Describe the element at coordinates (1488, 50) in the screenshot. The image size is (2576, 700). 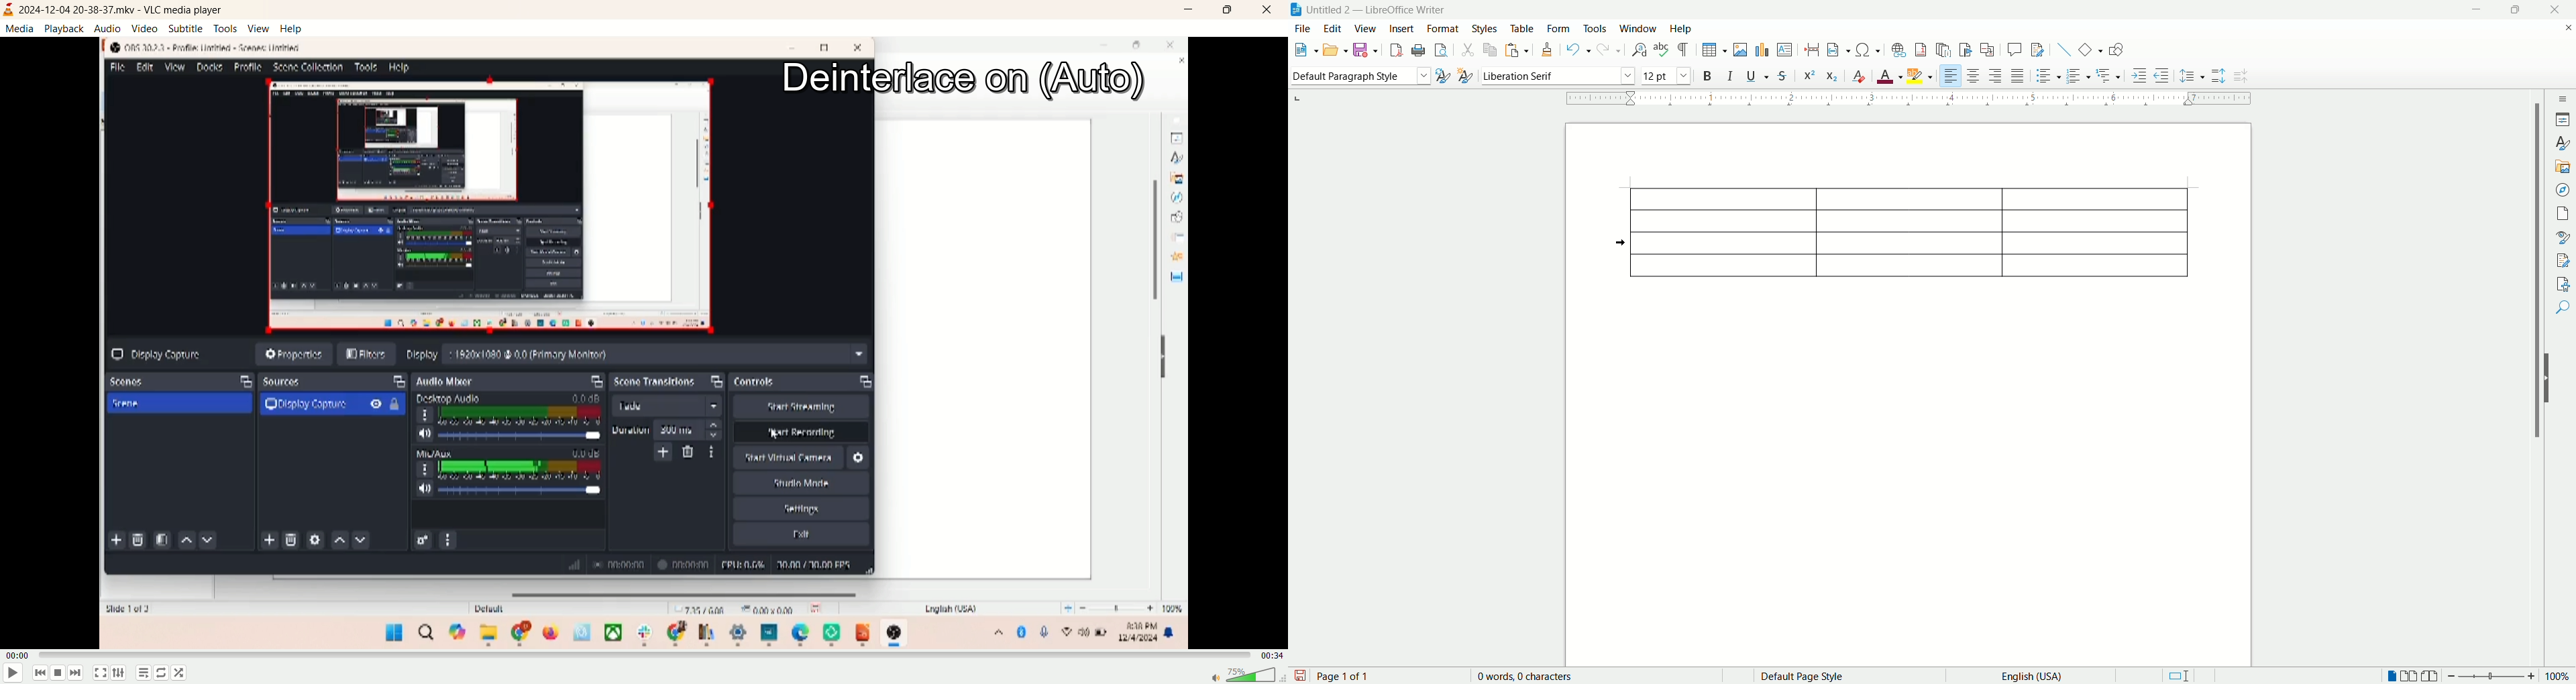
I see `copy` at that location.